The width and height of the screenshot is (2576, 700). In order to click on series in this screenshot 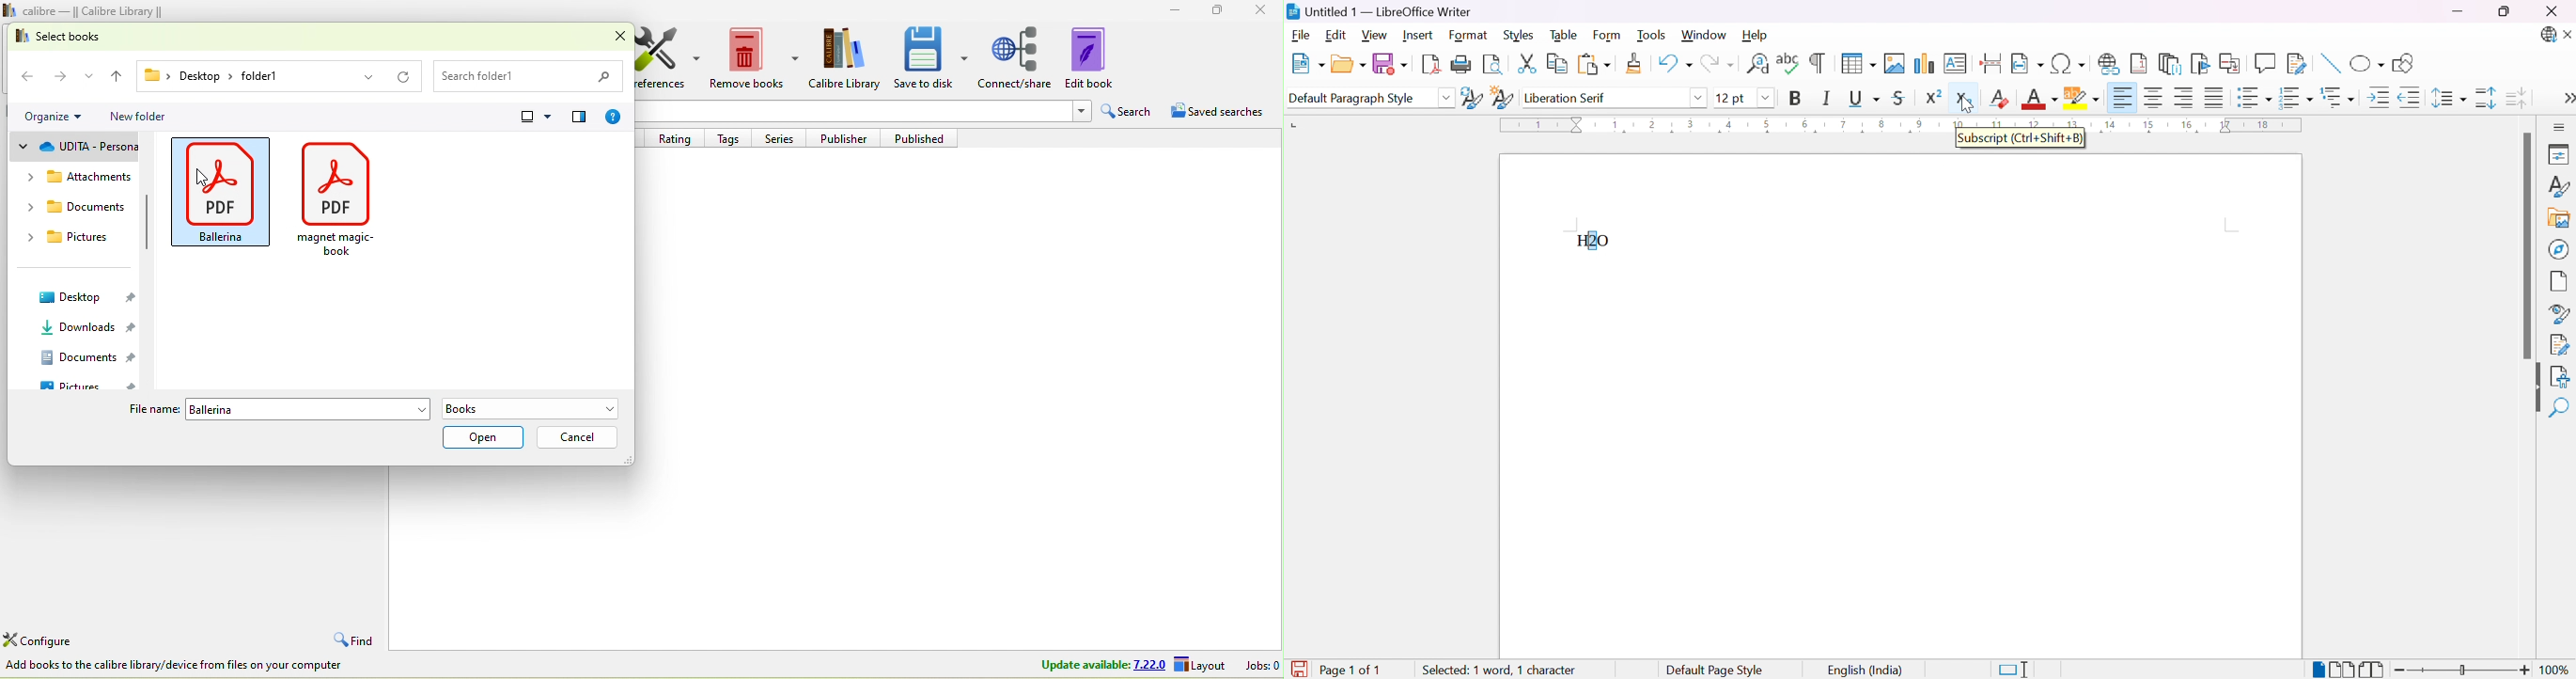, I will do `click(784, 138)`.